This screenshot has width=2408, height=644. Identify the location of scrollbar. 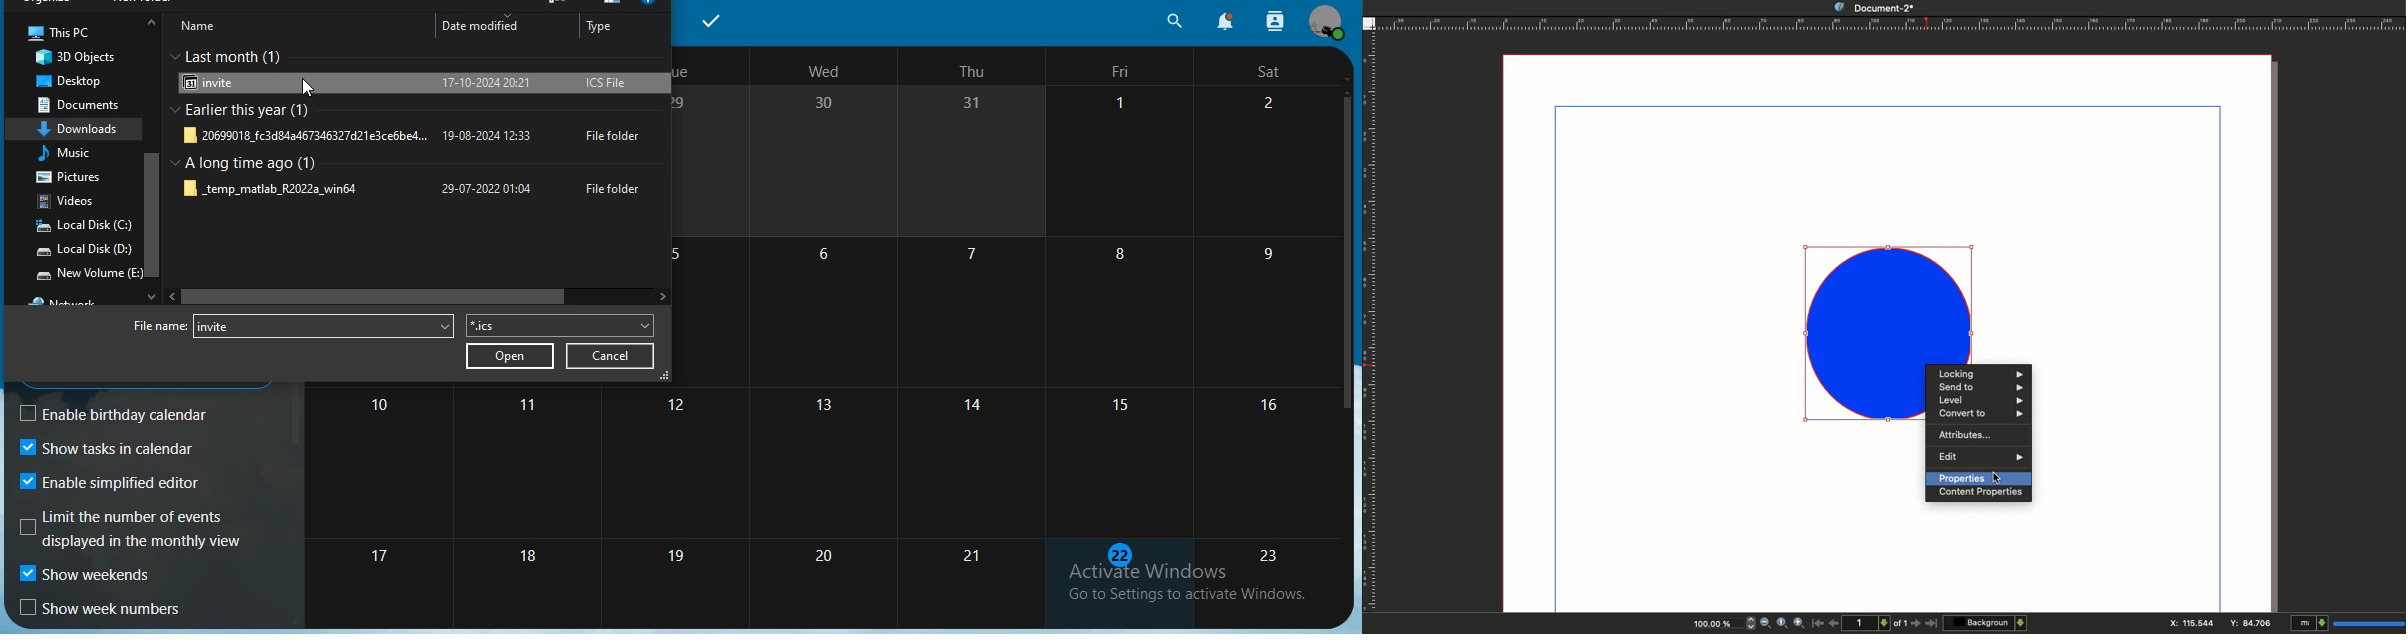
(1350, 255).